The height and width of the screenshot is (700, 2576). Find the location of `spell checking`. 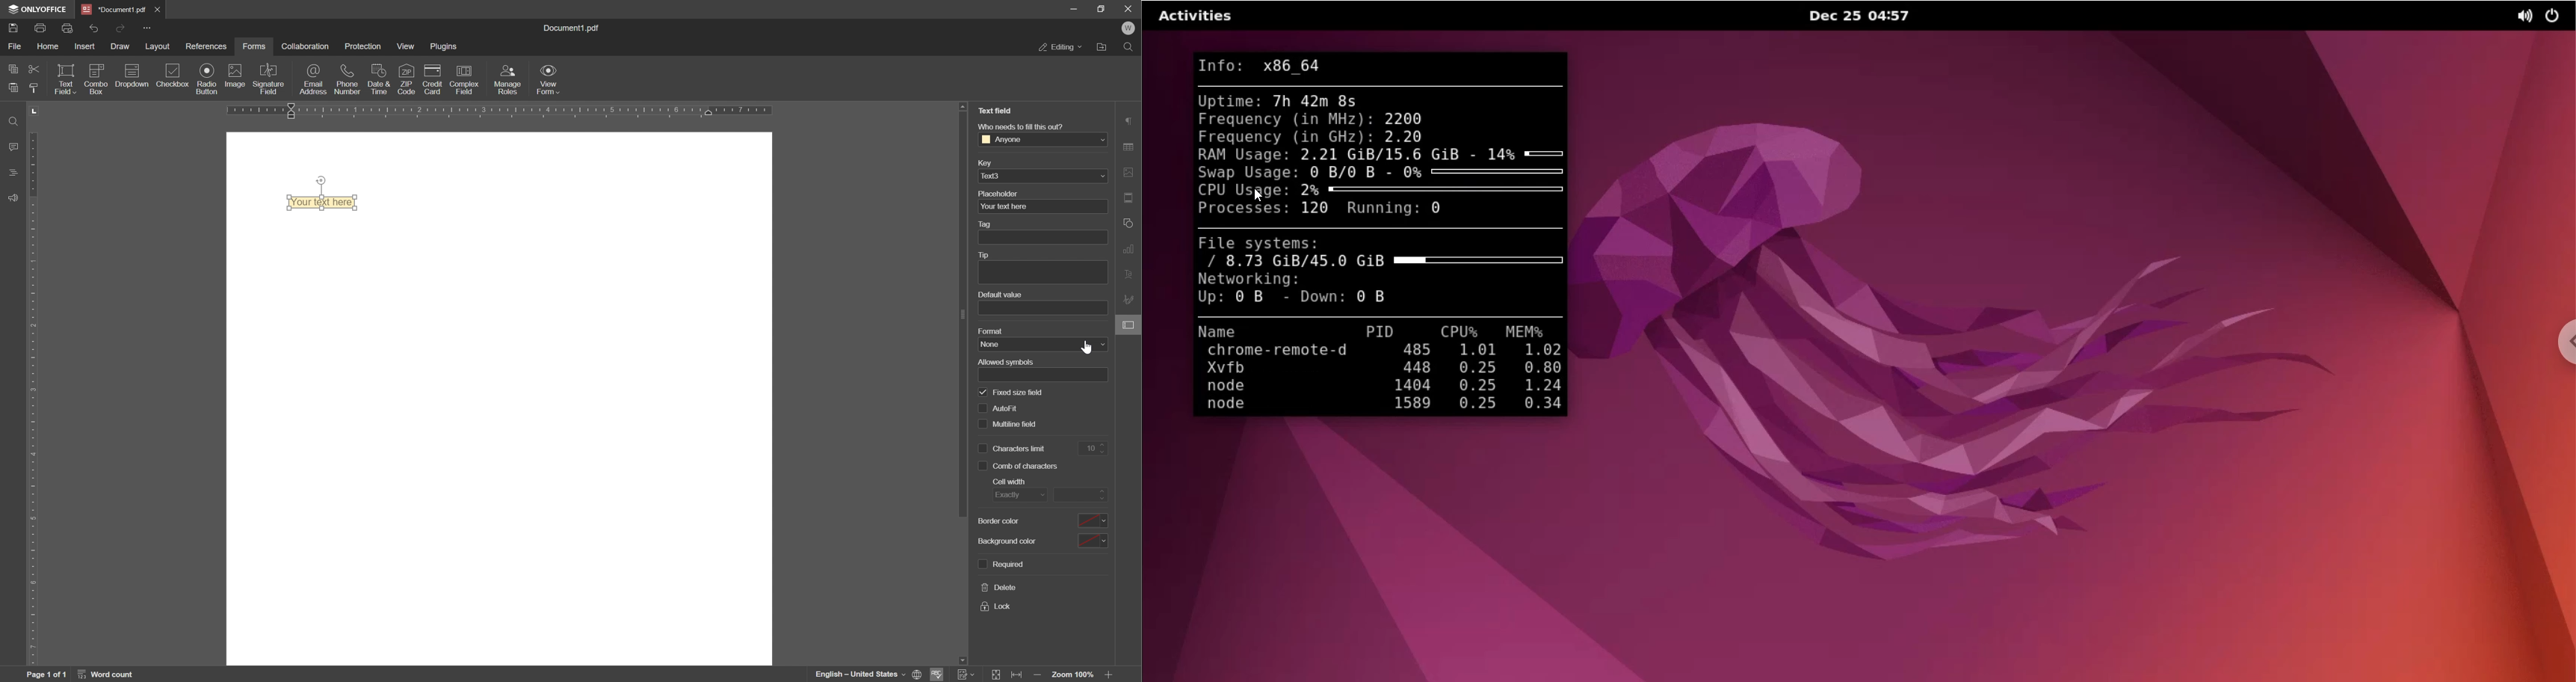

spell checking is located at coordinates (940, 675).